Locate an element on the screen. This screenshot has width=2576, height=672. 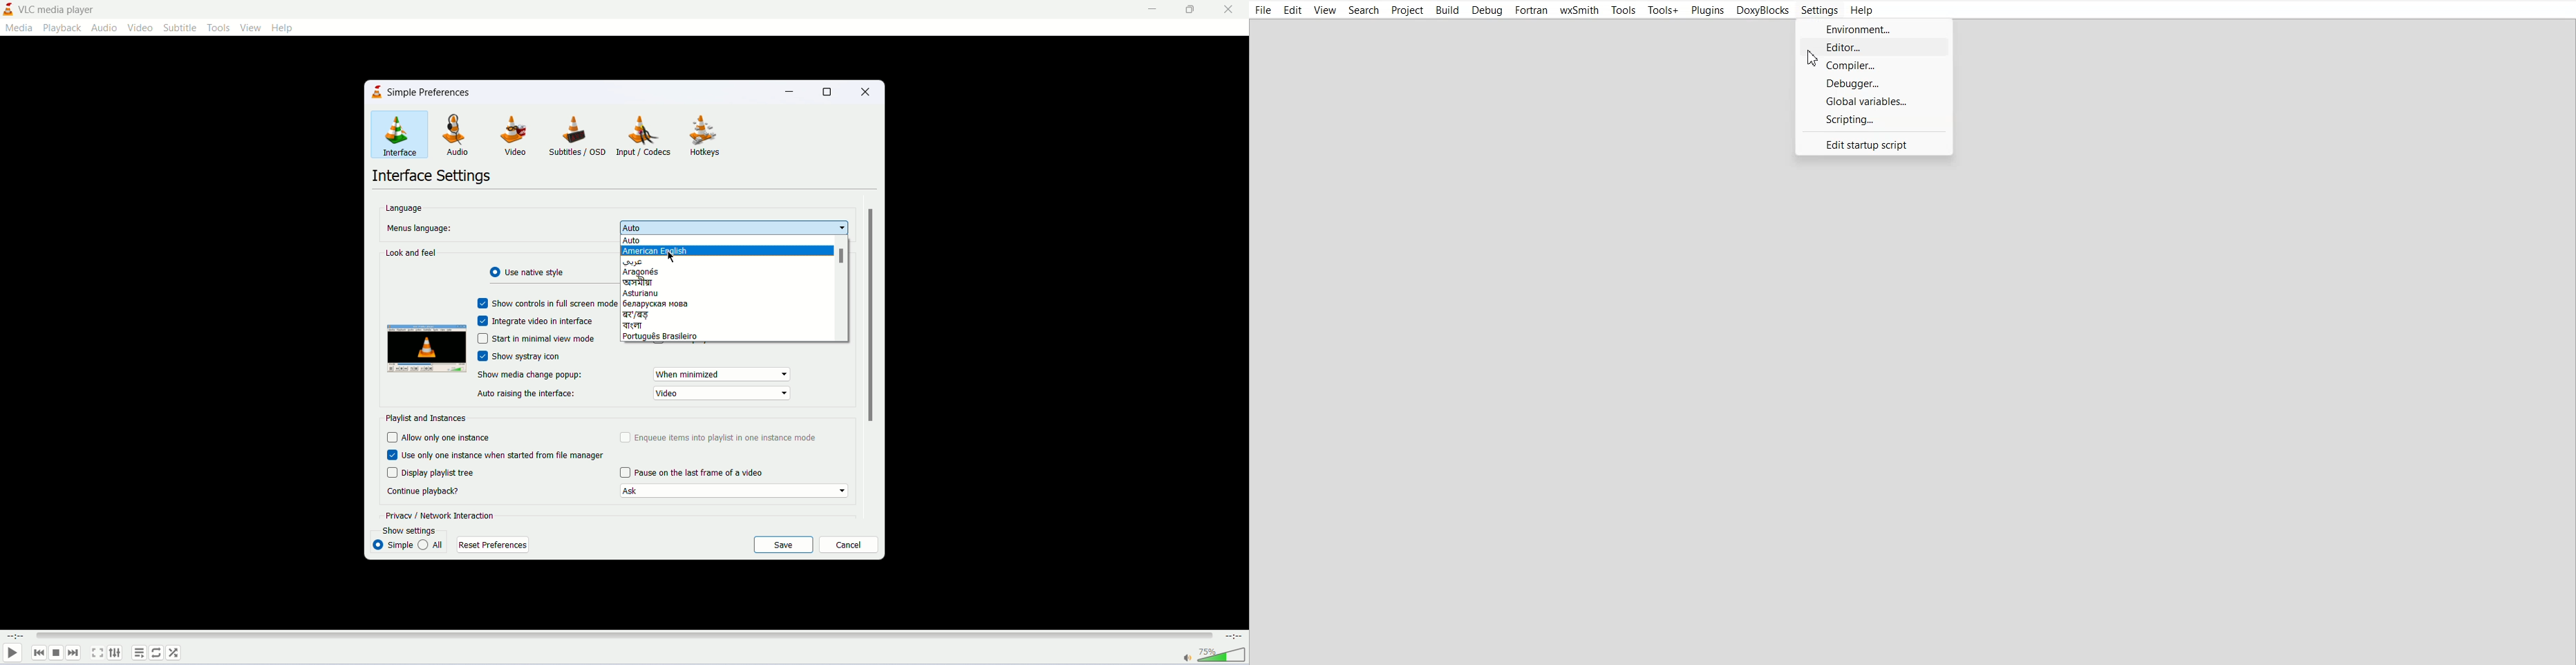
bangla is located at coordinates (647, 281).